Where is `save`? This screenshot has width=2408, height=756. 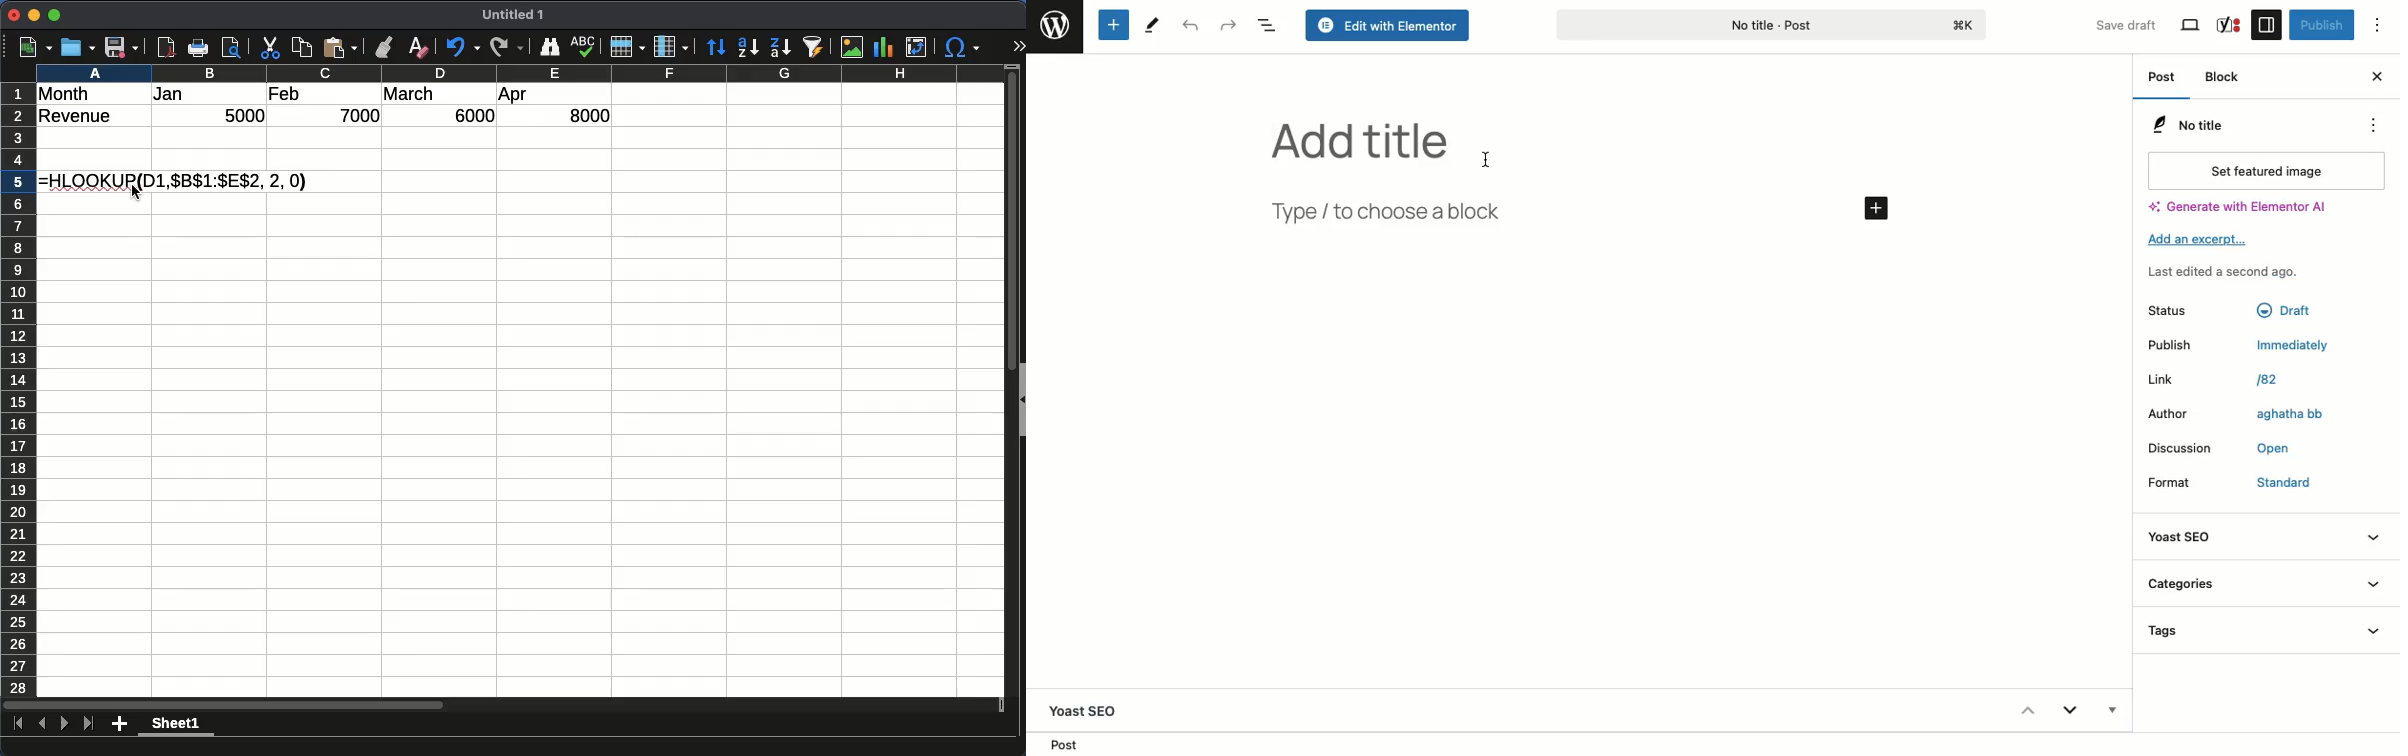
save is located at coordinates (121, 47).